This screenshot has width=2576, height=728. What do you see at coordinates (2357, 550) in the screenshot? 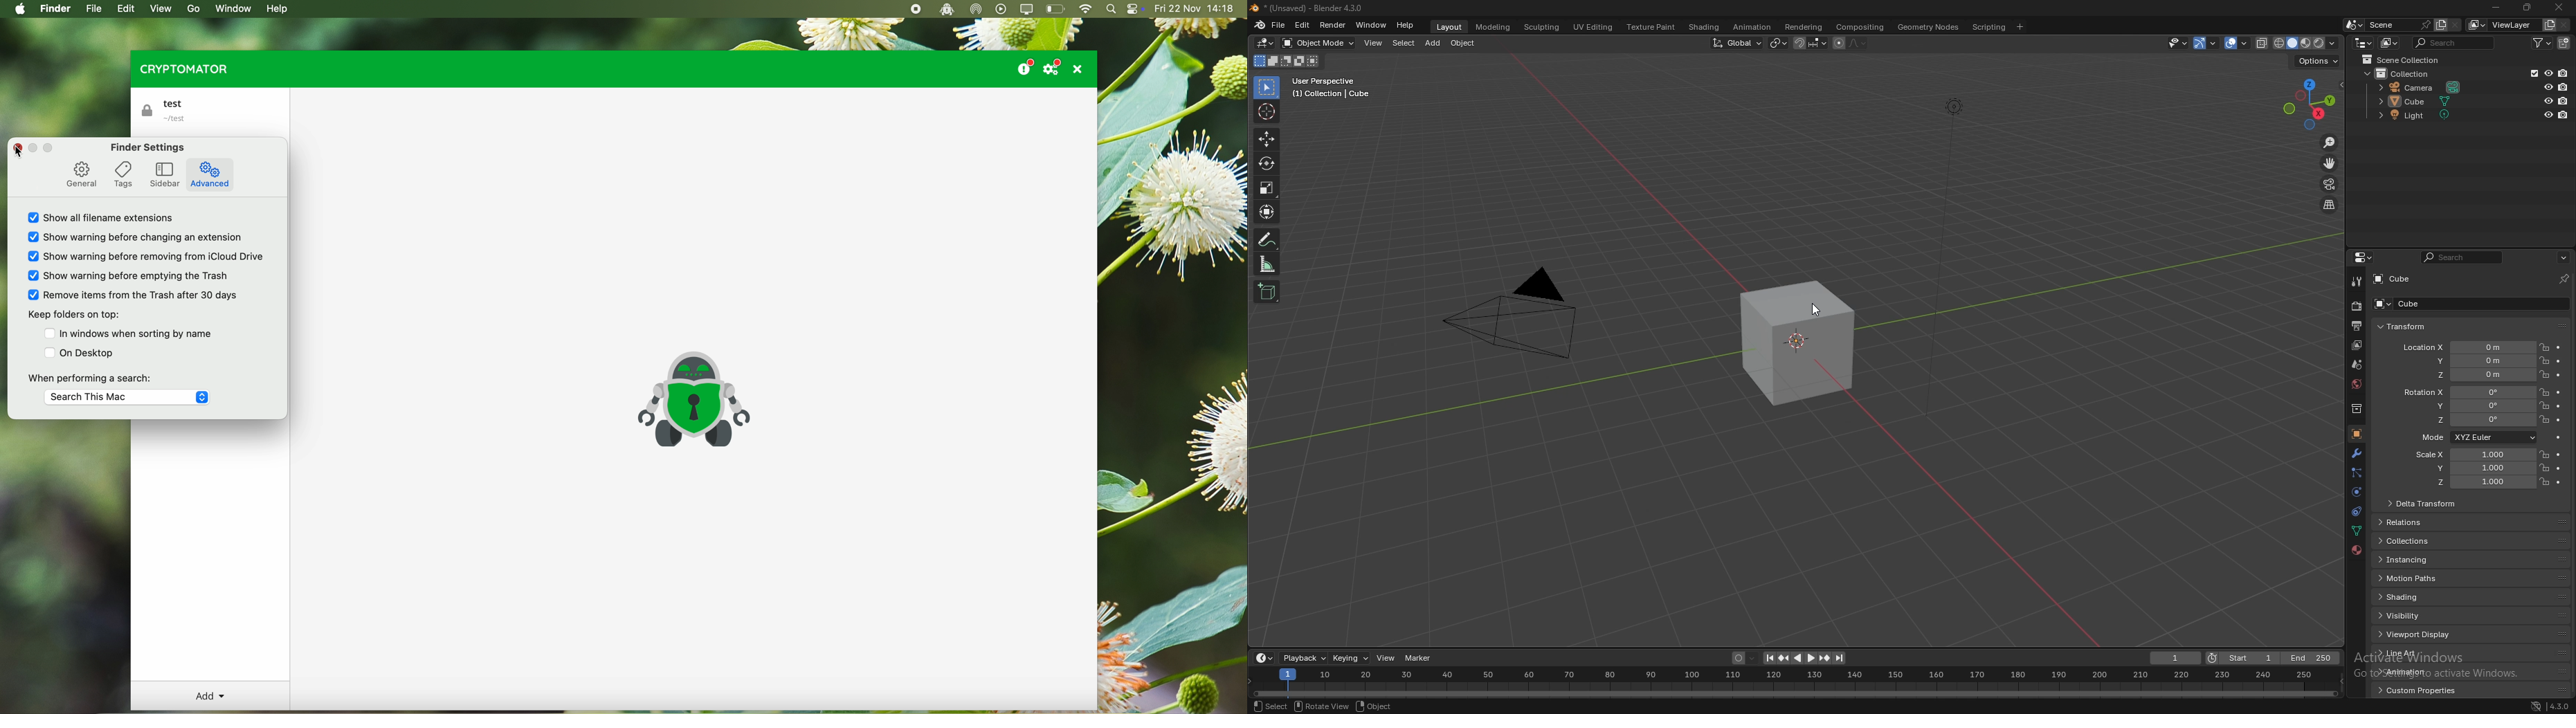
I see `material` at bounding box center [2357, 550].